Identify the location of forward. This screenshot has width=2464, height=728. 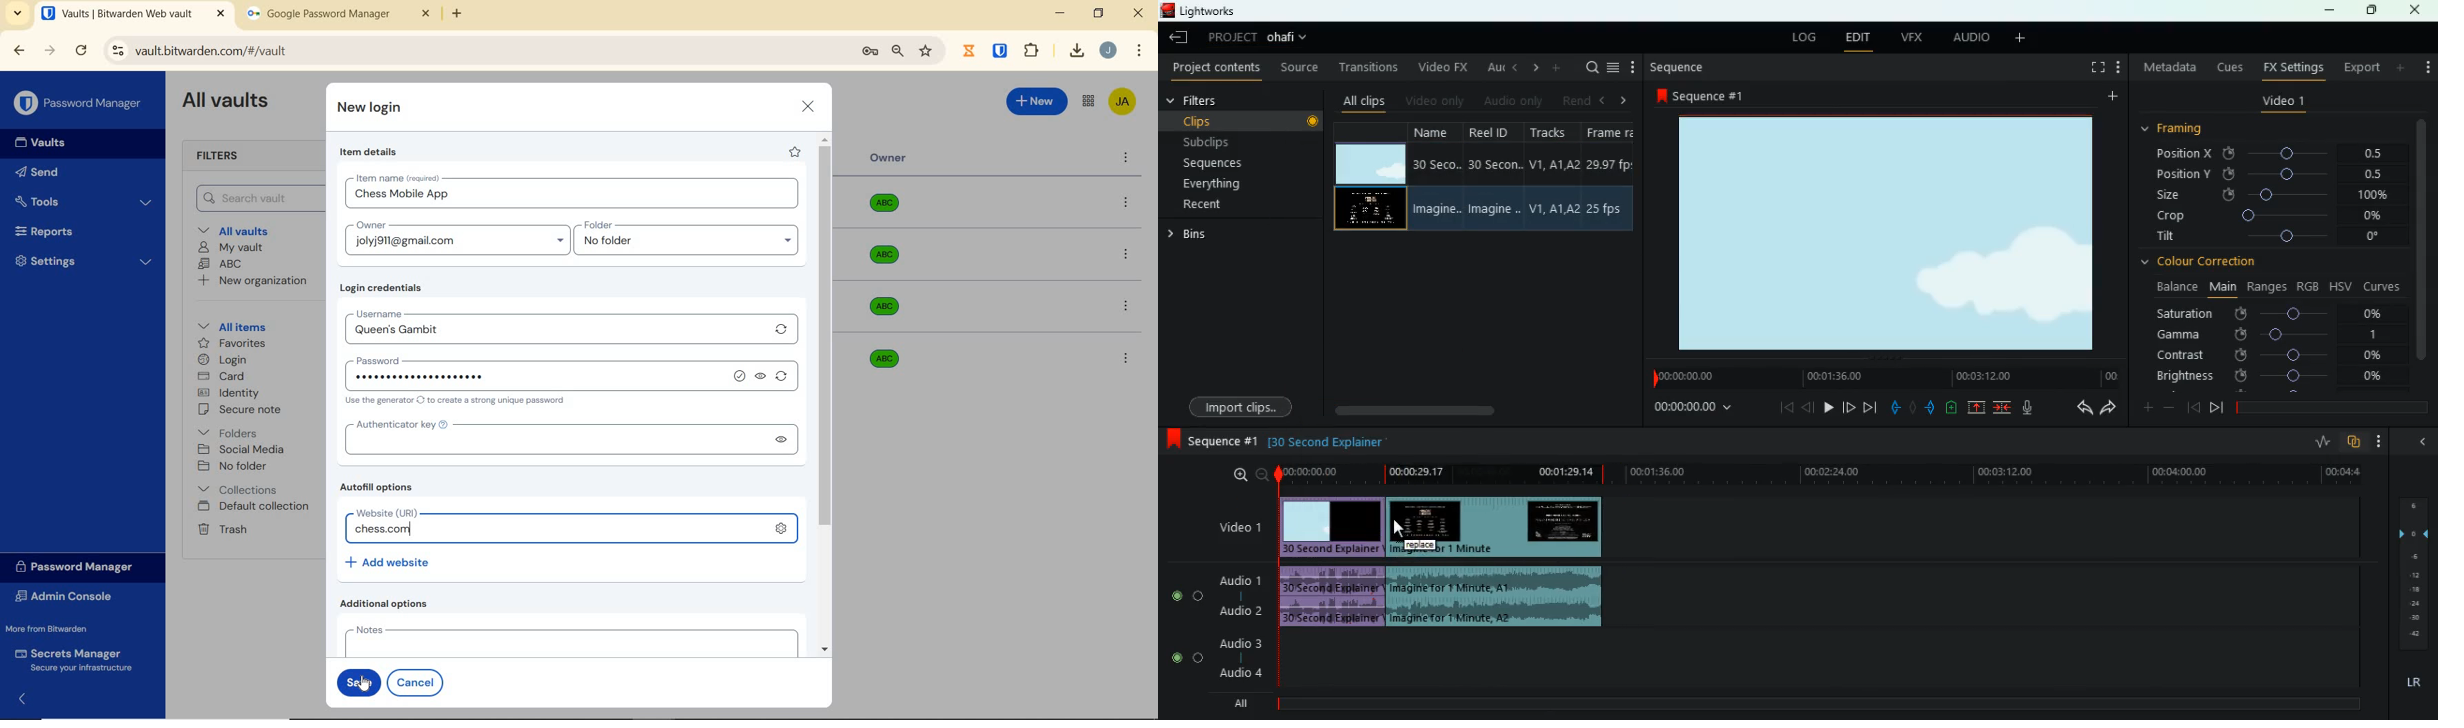
(2108, 409).